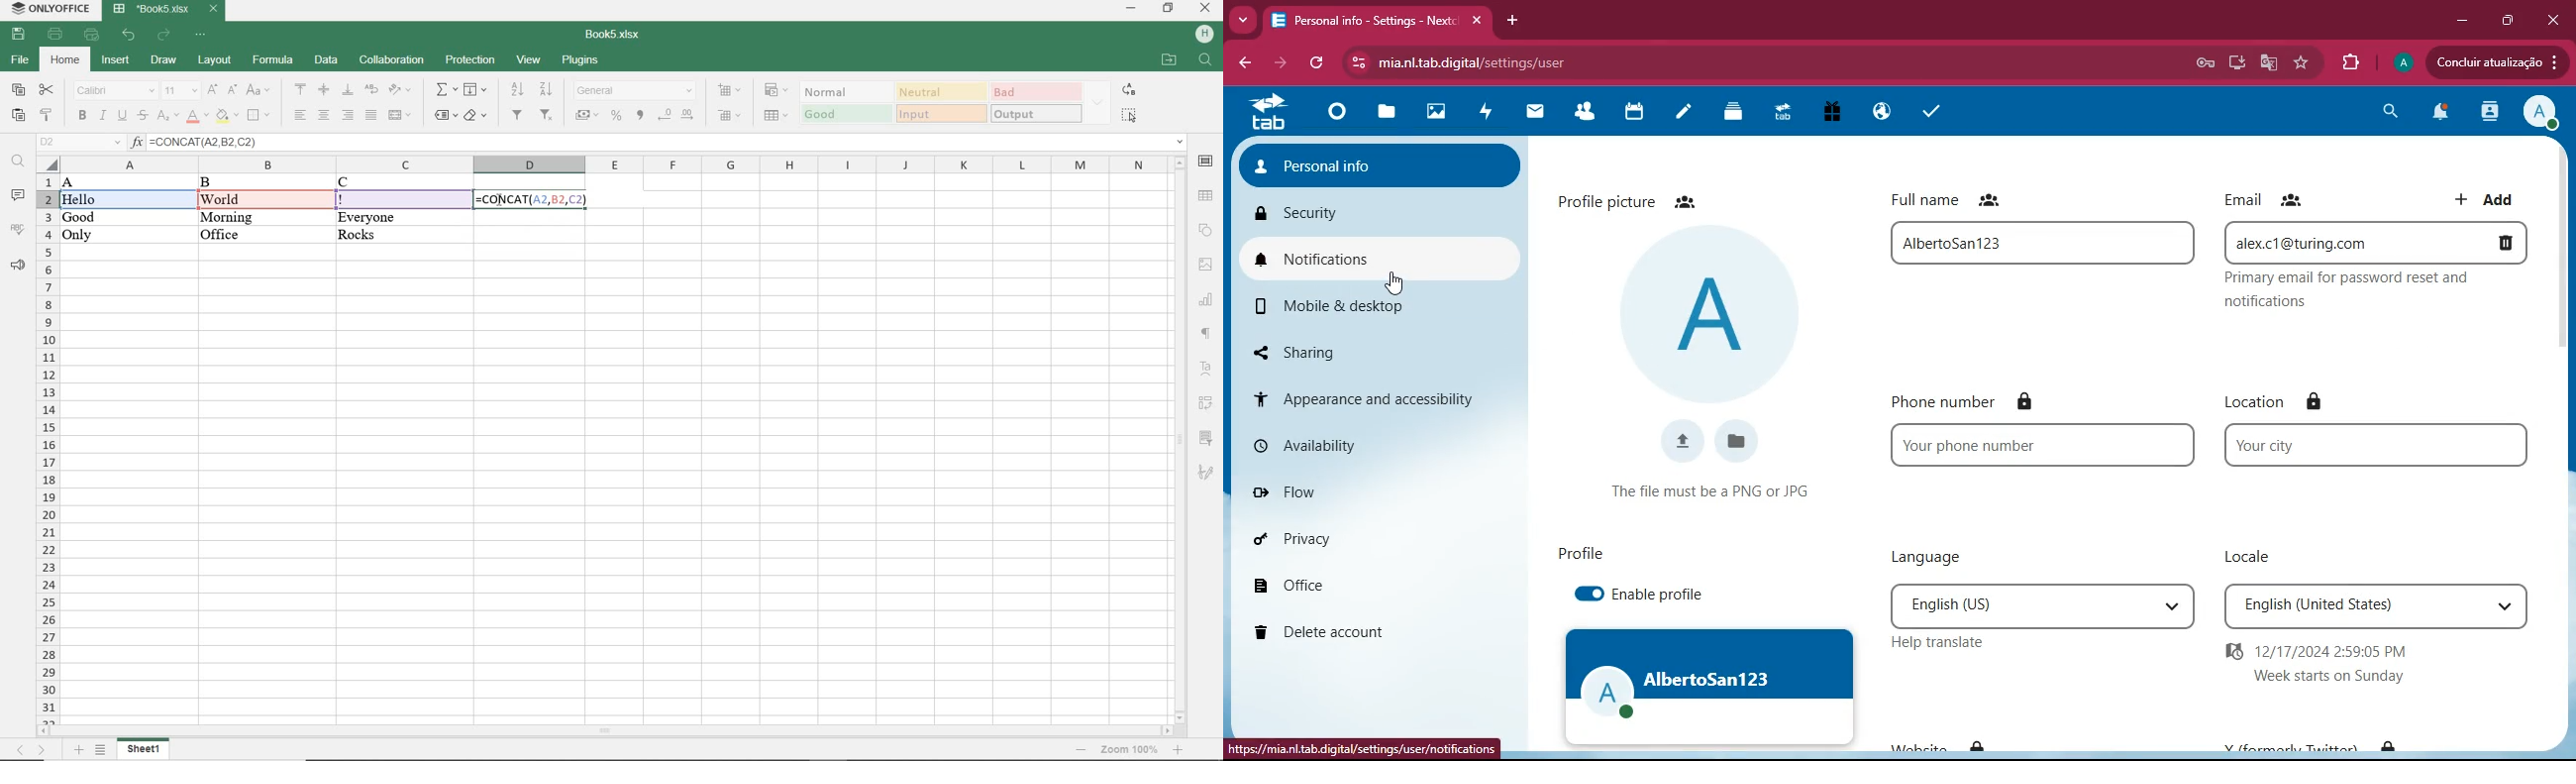 The height and width of the screenshot is (784, 2576). I want to click on images, so click(1435, 115).